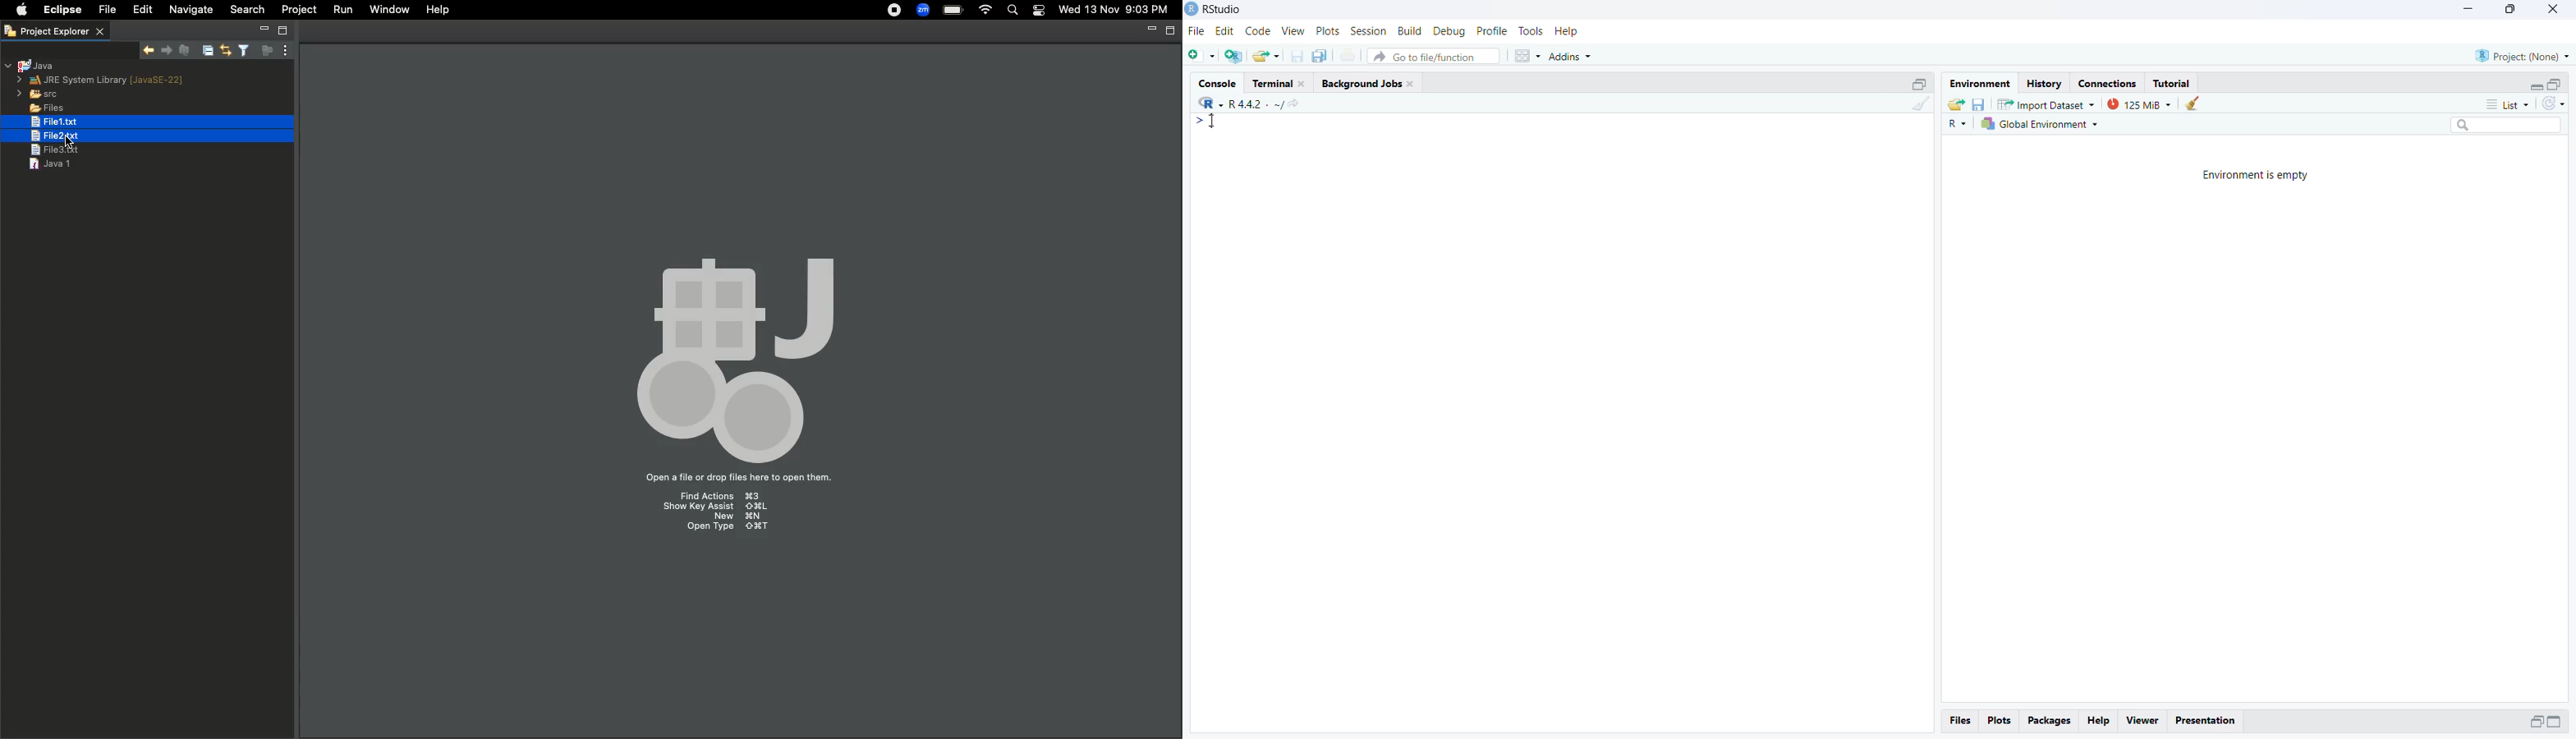  What do you see at coordinates (1998, 720) in the screenshot?
I see `Plots` at bounding box center [1998, 720].